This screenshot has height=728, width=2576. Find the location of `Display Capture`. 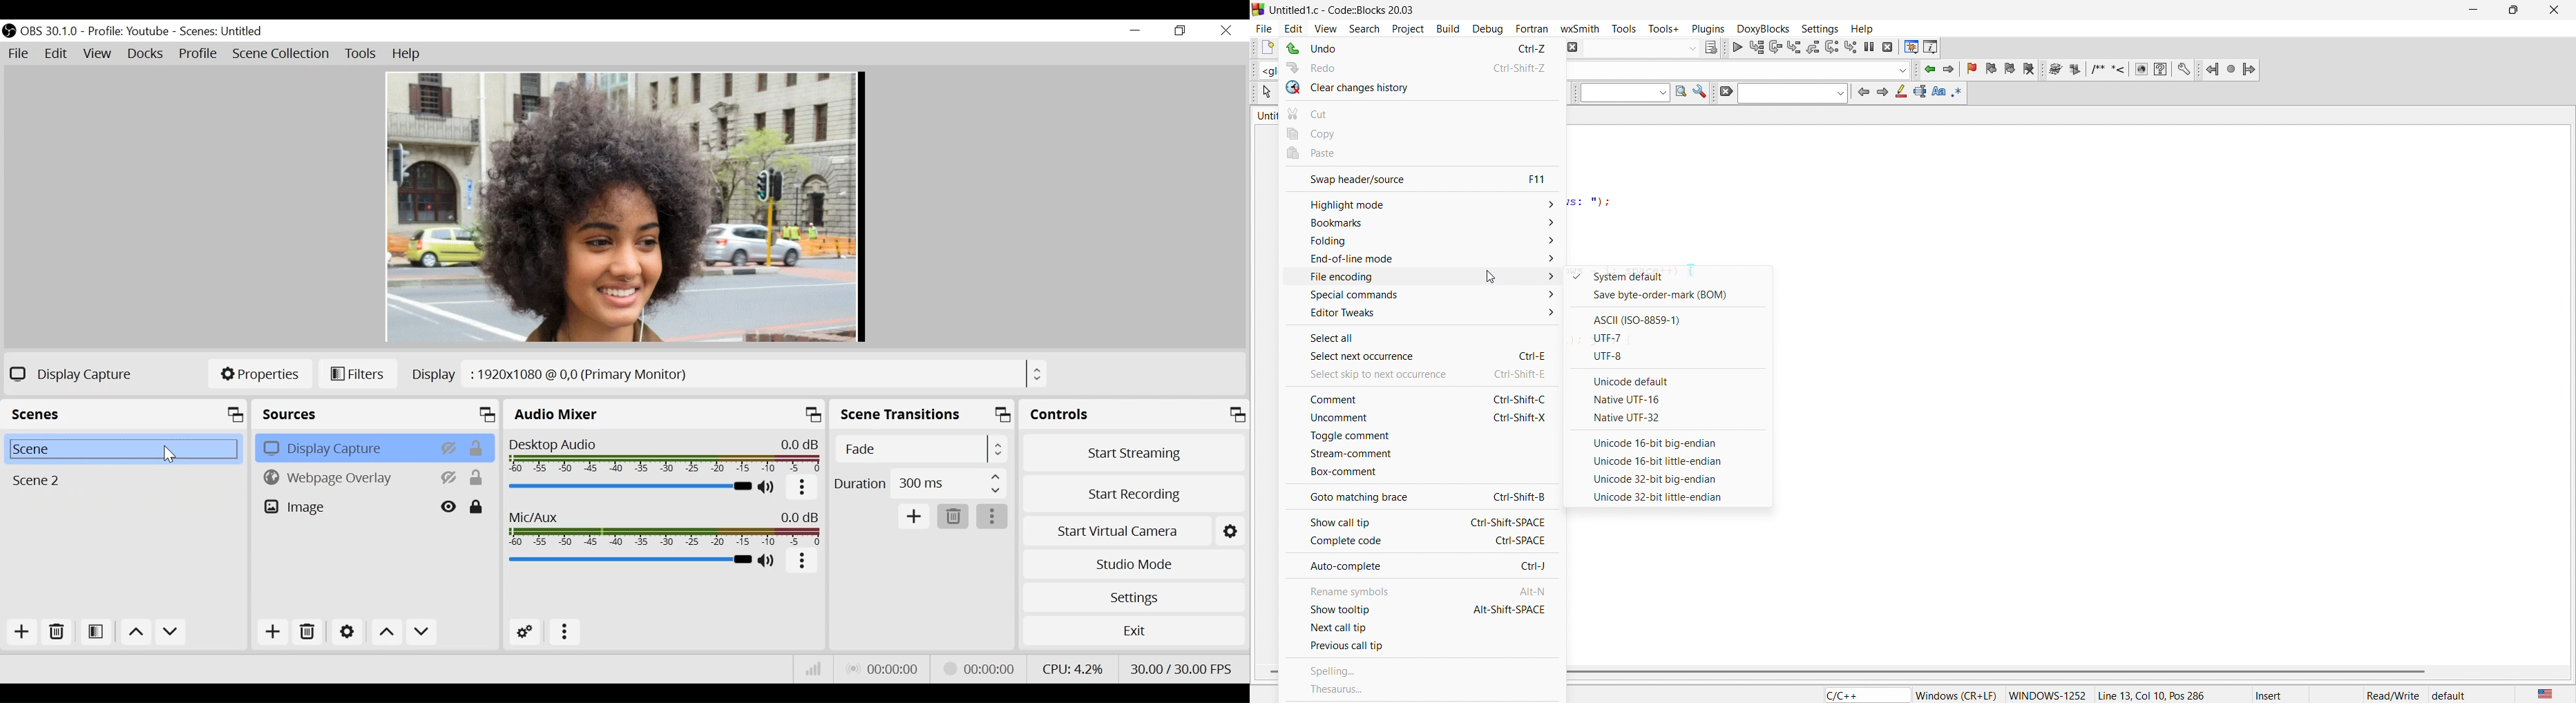

Display Capture is located at coordinates (75, 374).